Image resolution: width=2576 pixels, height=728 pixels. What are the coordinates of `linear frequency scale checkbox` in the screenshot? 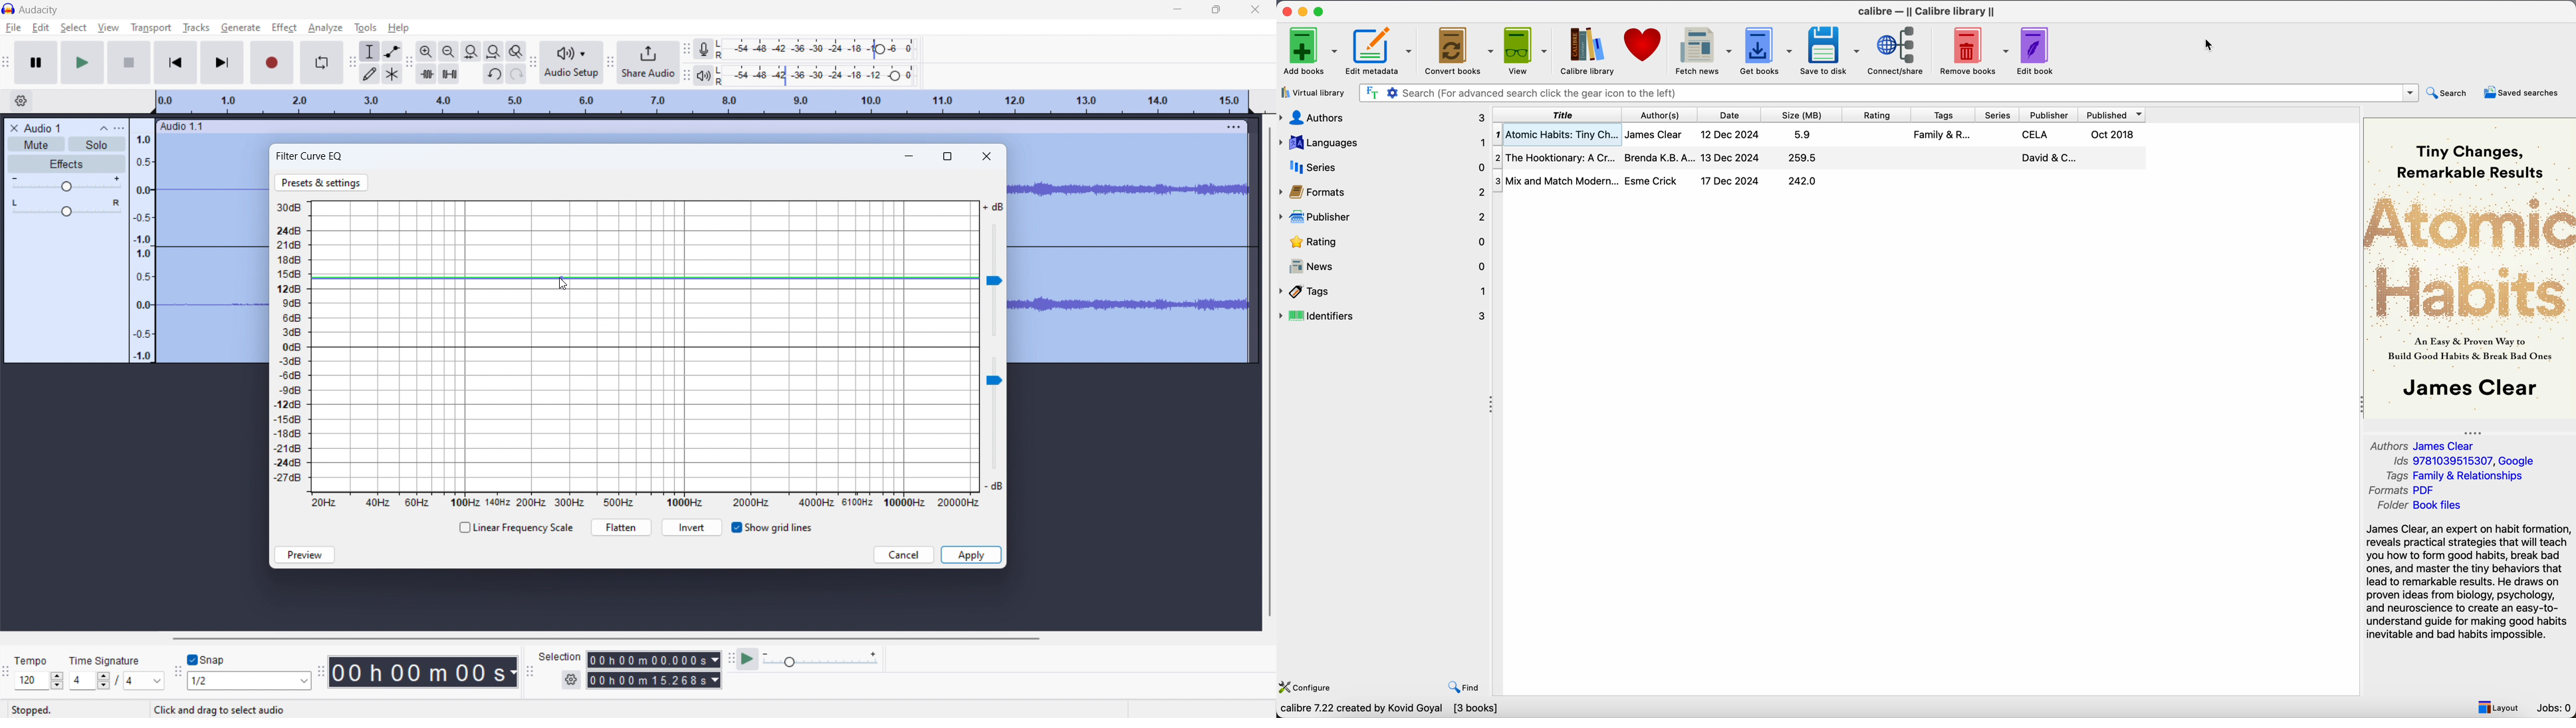 It's located at (515, 528).